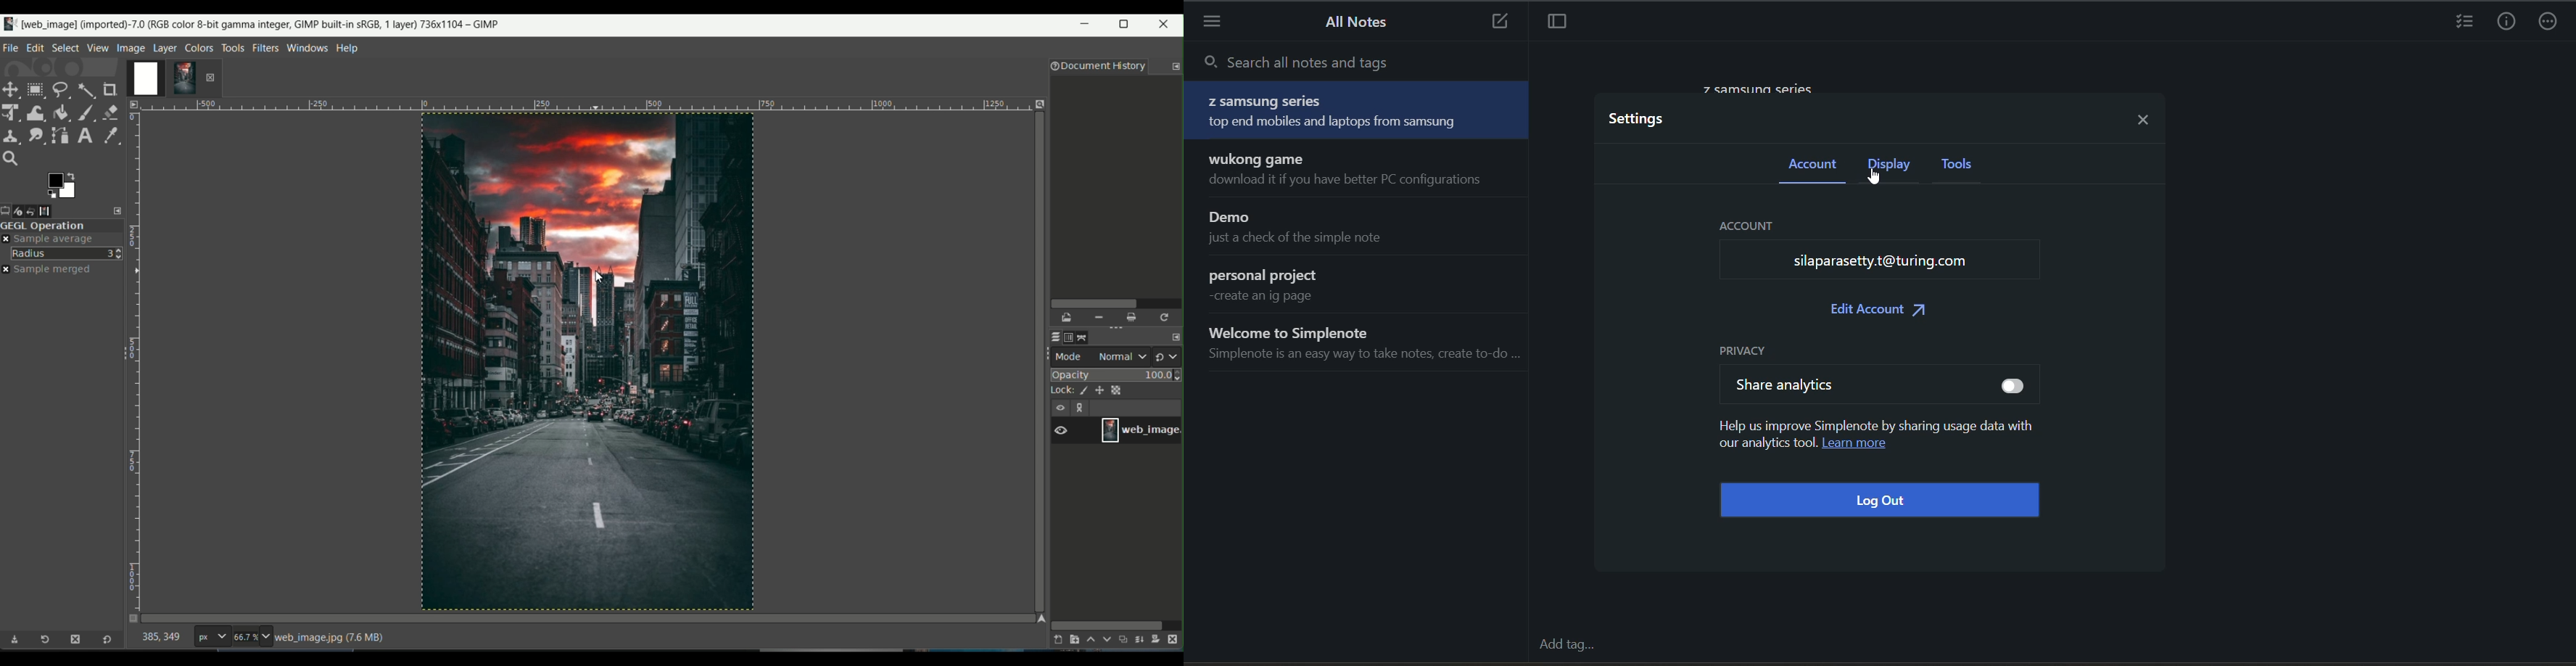 This screenshot has width=2576, height=672. What do you see at coordinates (1100, 391) in the screenshot?
I see `lock size and position` at bounding box center [1100, 391].